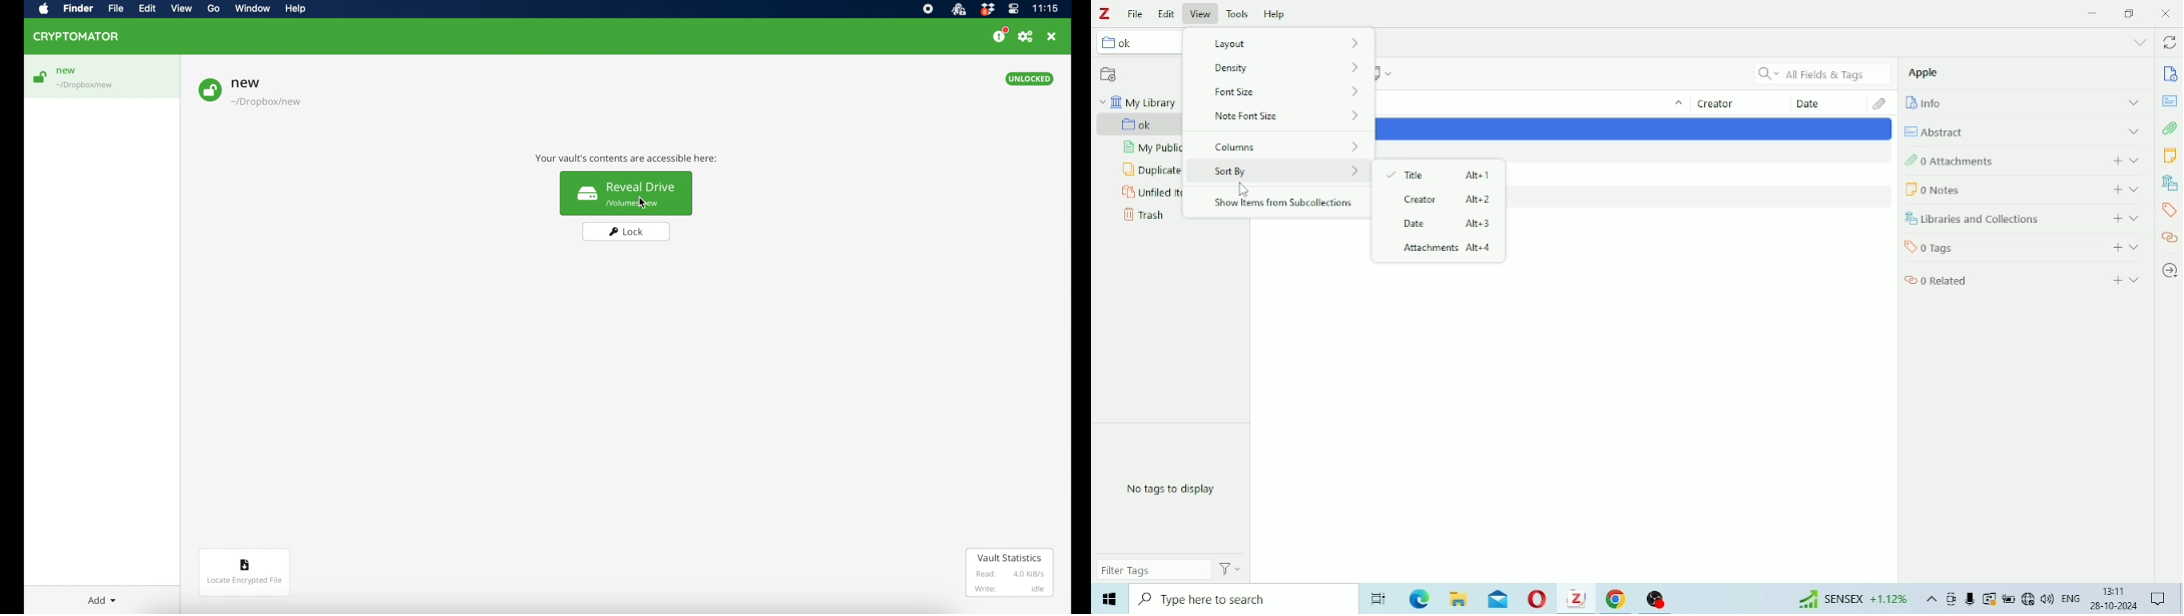 This screenshot has width=2184, height=616. What do you see at coordinates (1576, 600) in the screenshot?
I see `Zotero` at bounding box center [1576, 600].